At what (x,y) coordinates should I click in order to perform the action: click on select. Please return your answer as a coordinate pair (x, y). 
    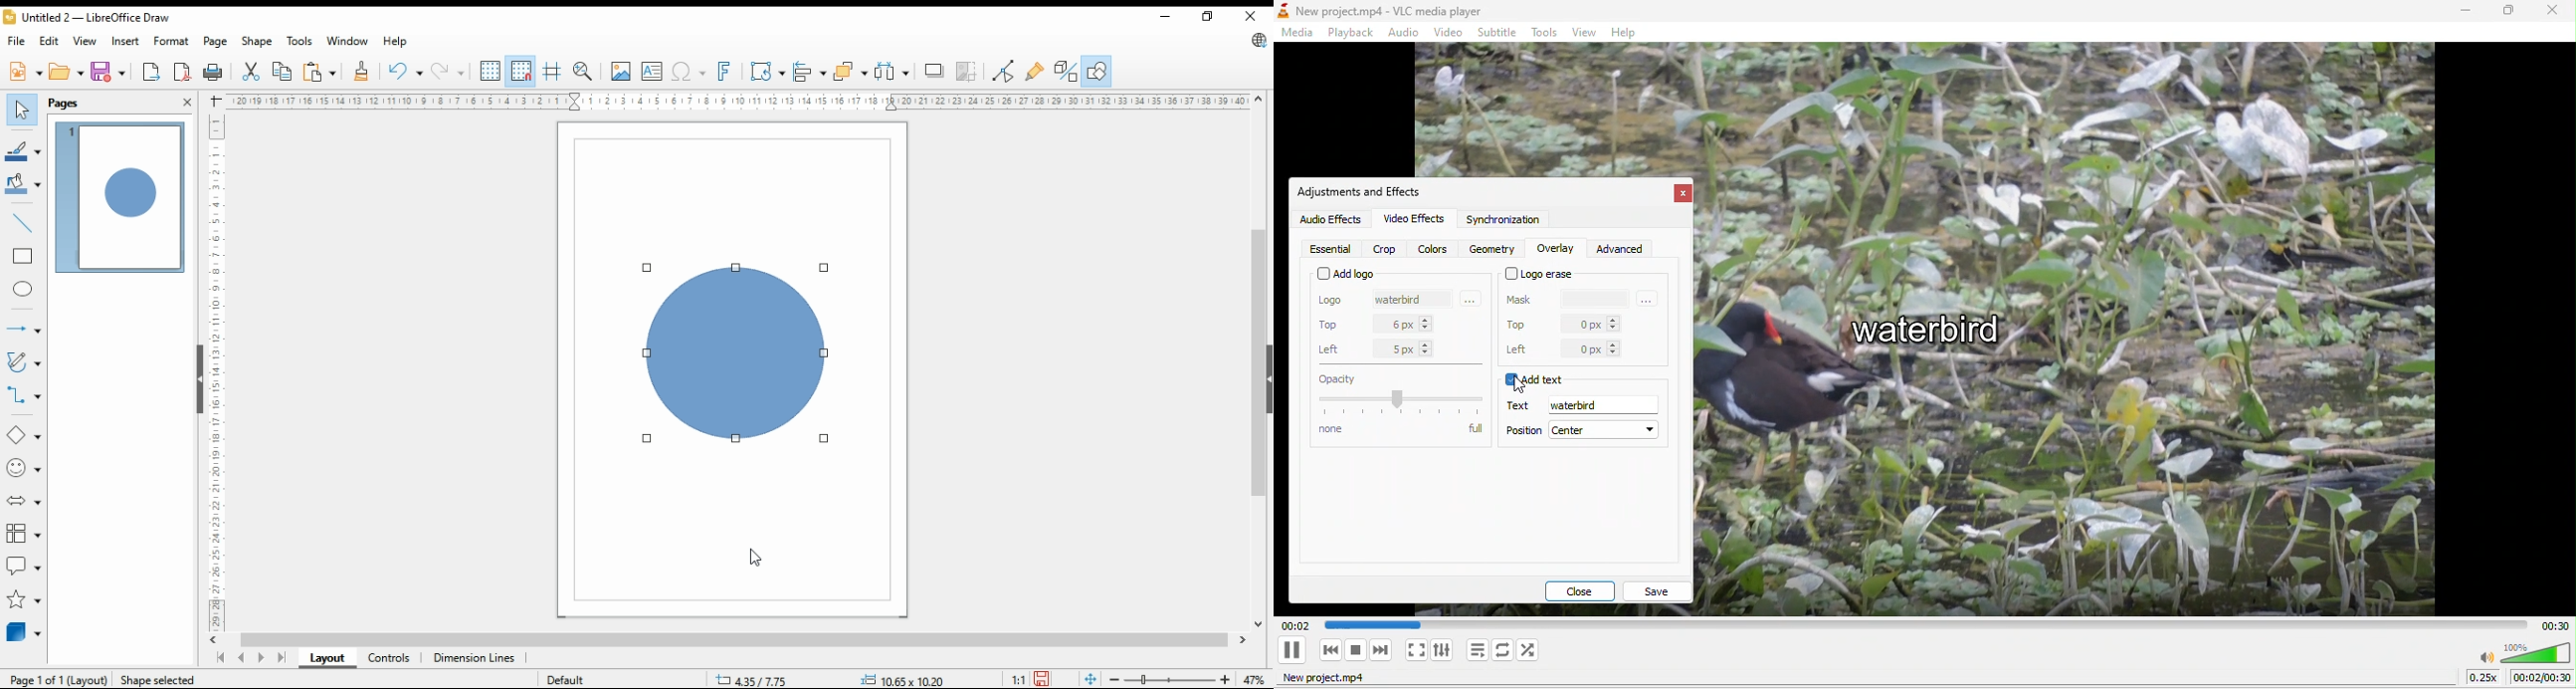
    Looking at the image, I should click on (22, 110).